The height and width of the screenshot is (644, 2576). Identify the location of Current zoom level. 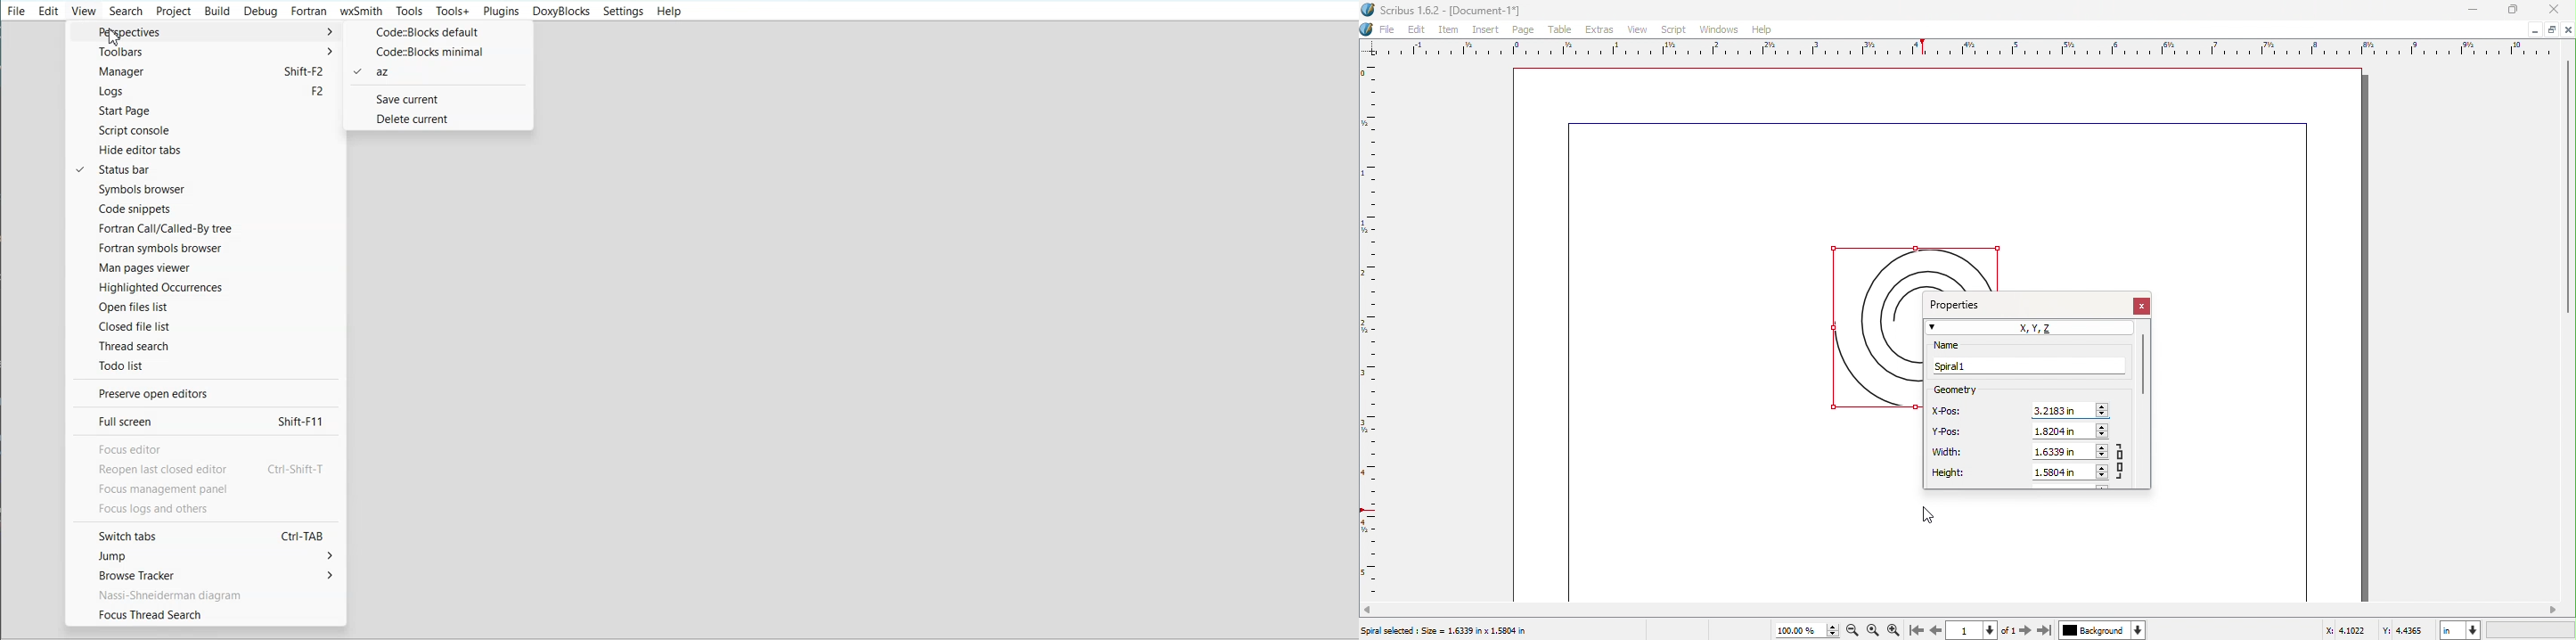
(1797, 631).